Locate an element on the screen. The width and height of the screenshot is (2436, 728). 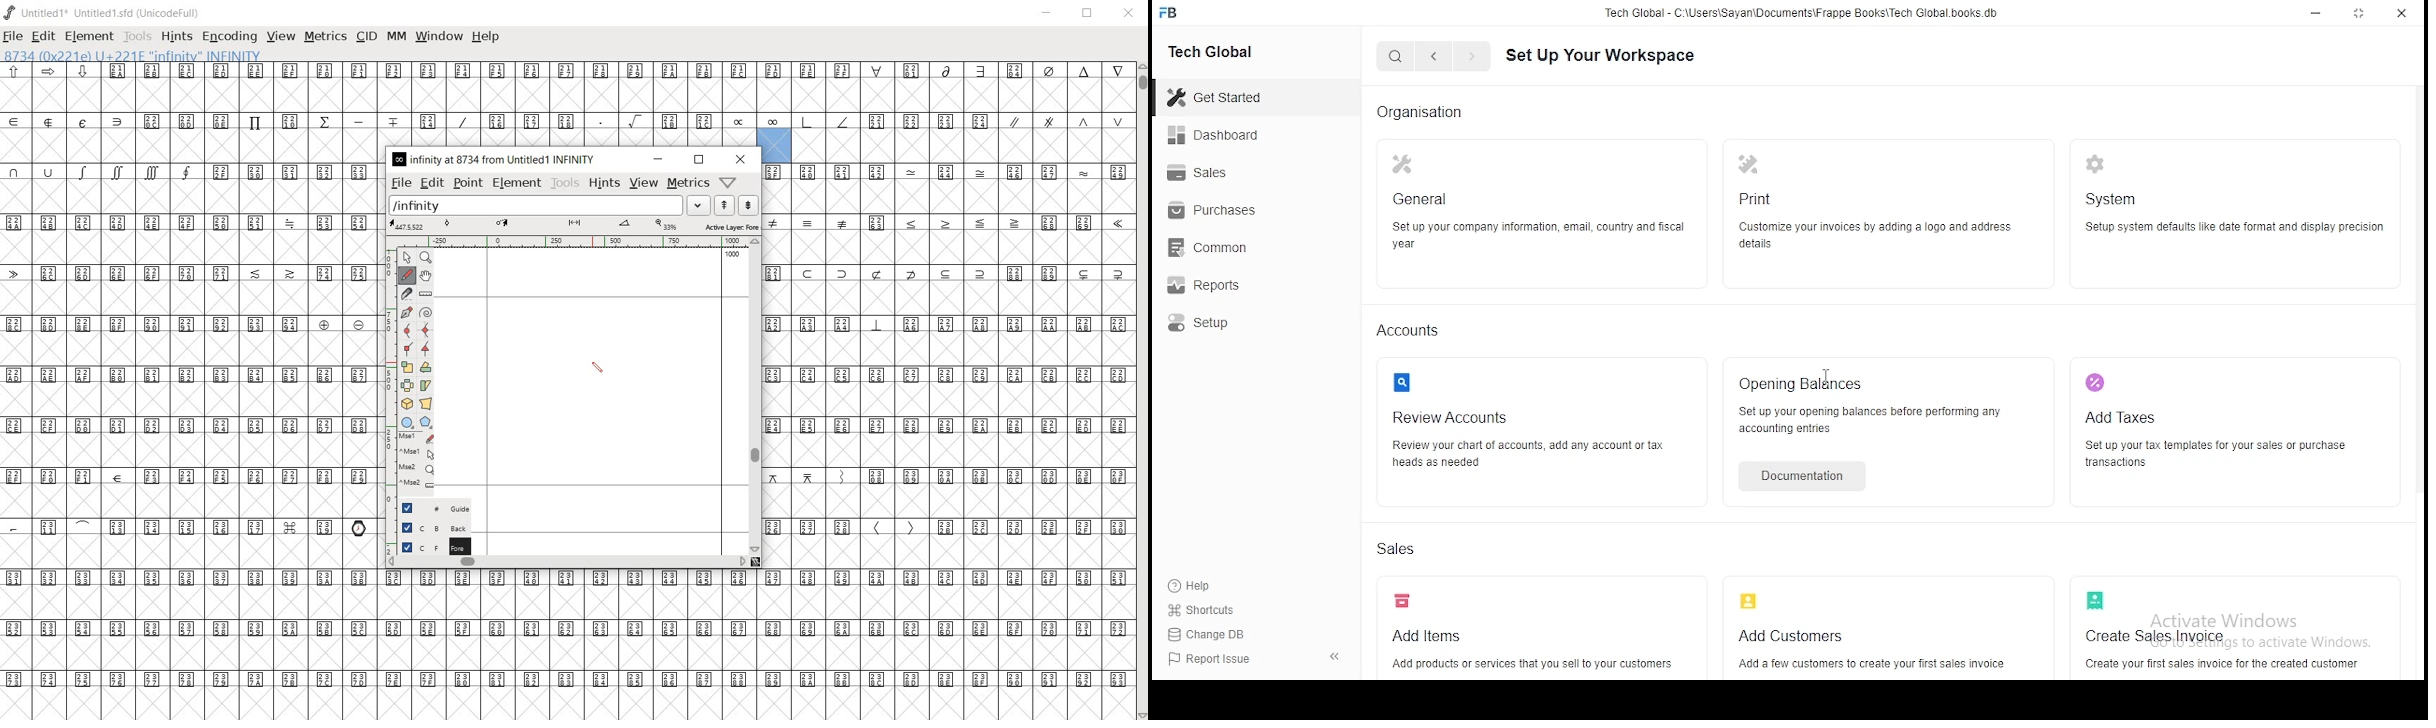
symbol is located at coordinates (1085, 171).